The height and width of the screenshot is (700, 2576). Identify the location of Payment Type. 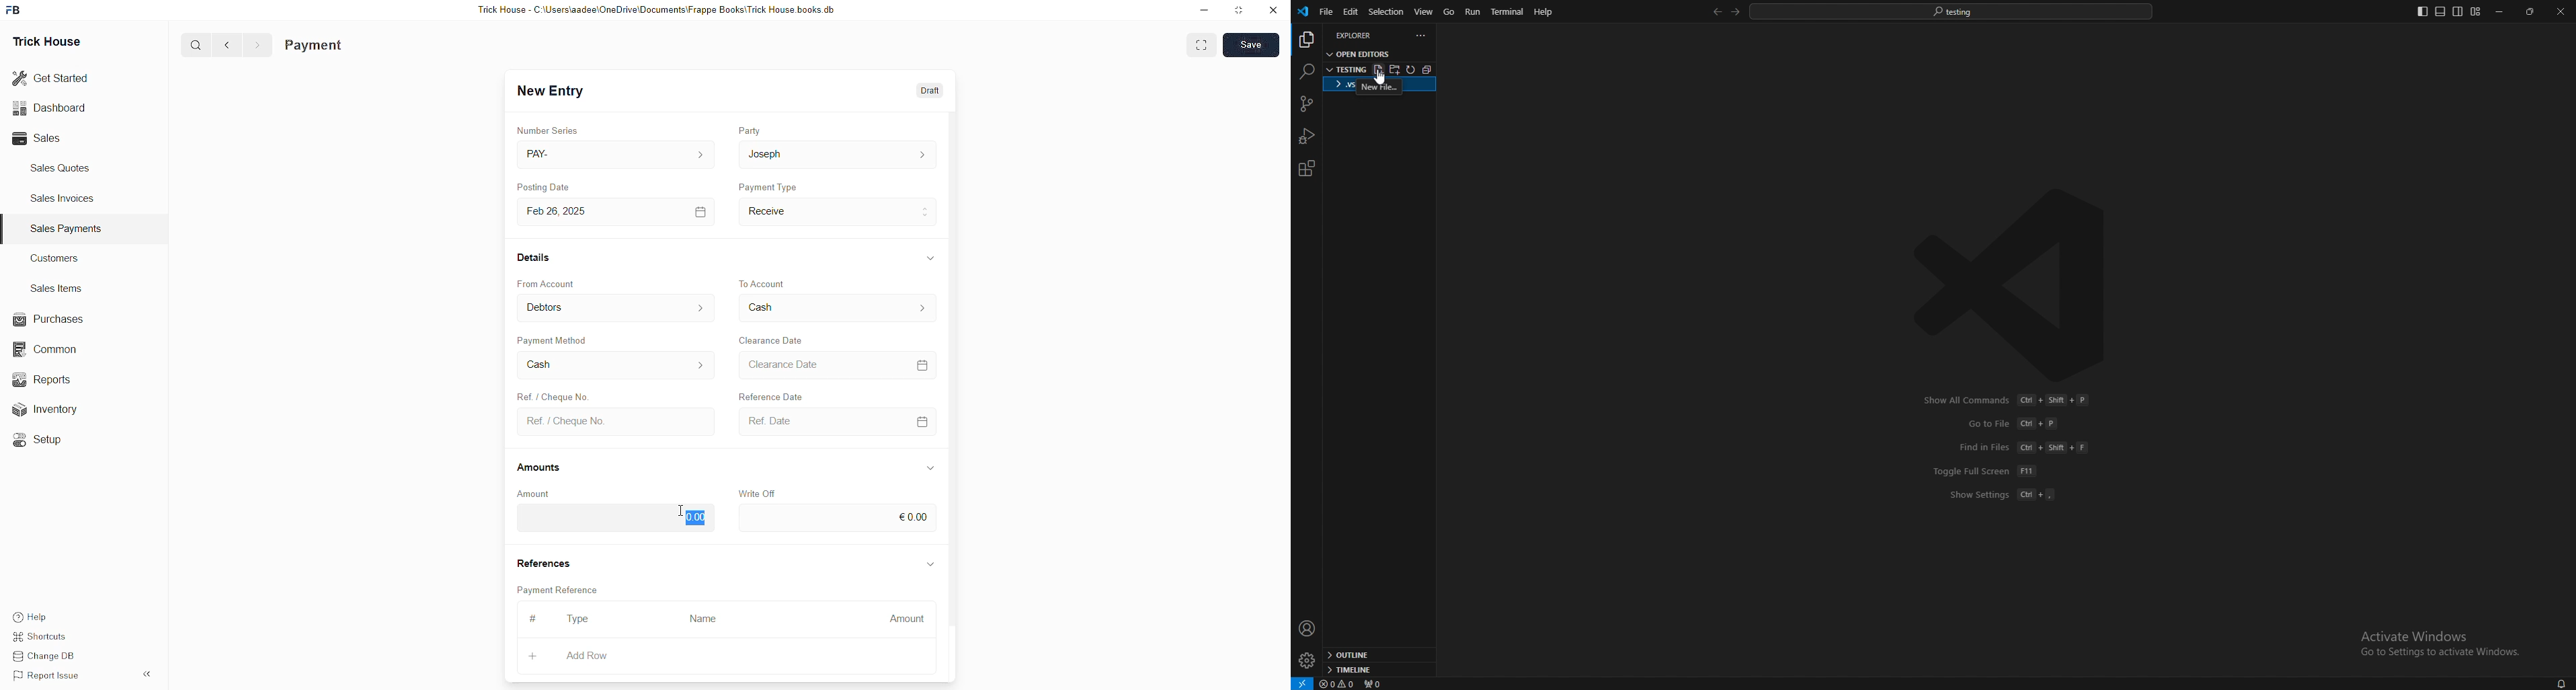
(838, 213).